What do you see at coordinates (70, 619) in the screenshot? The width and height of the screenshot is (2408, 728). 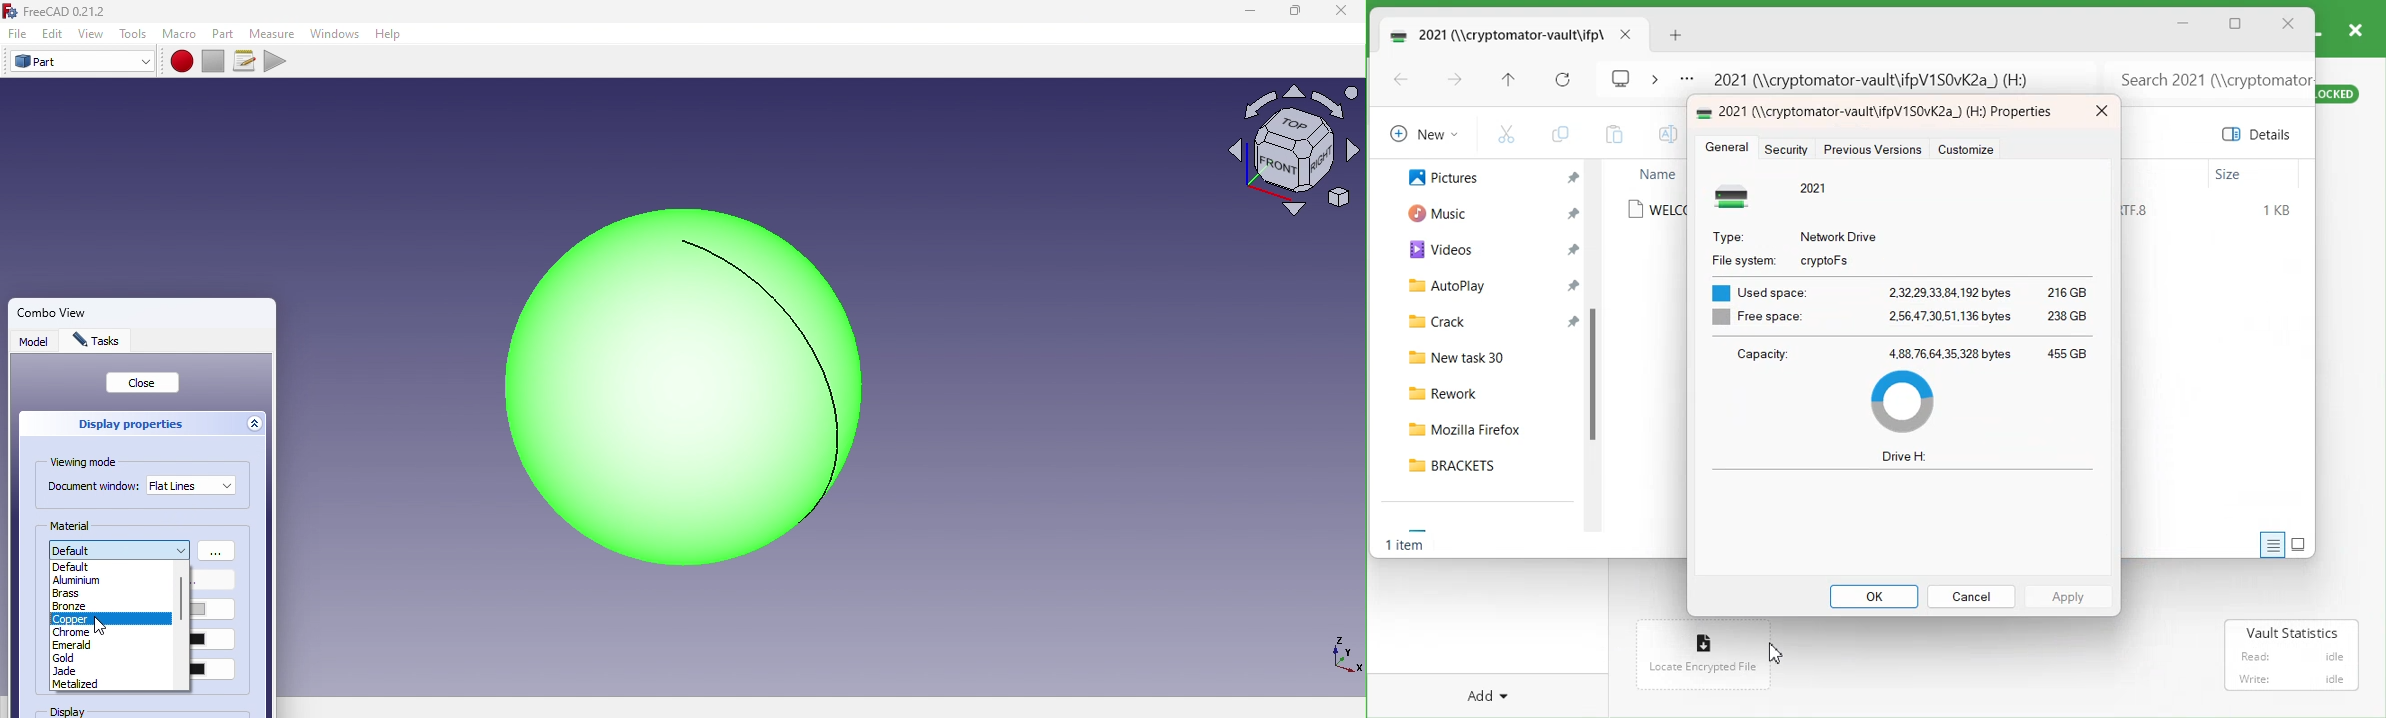 I see `Copper` at bounding box center [70, 619].